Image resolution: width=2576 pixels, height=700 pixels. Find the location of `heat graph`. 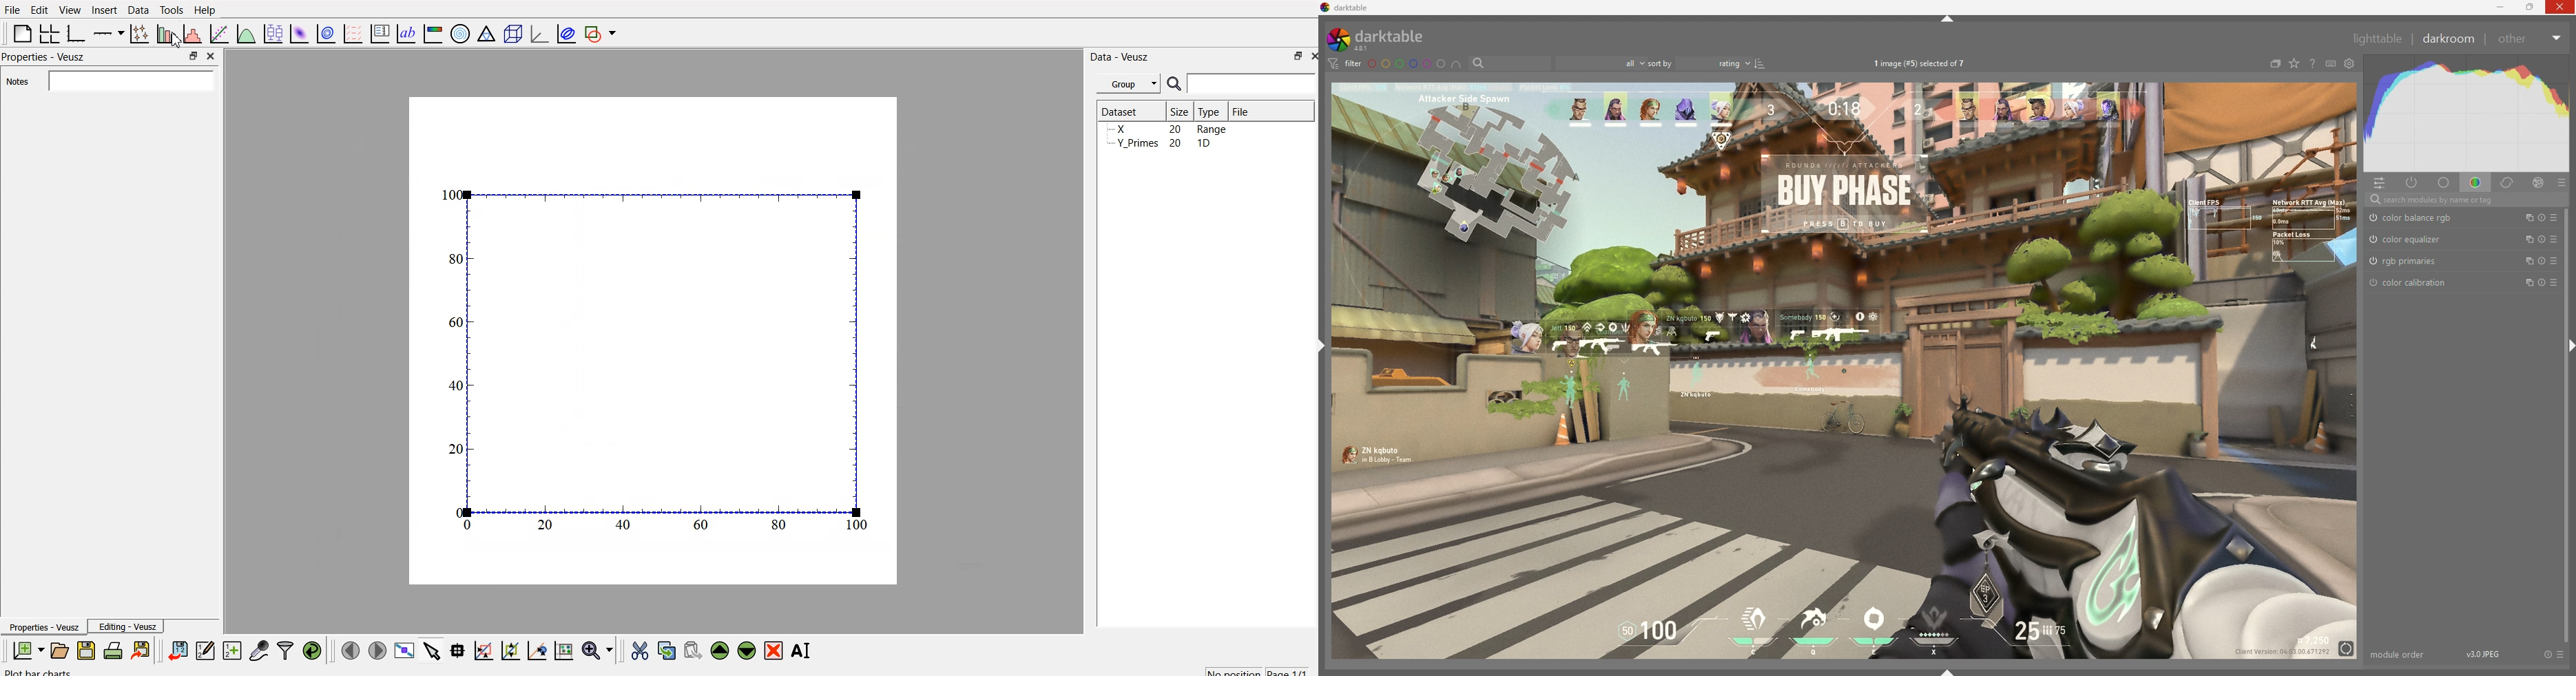

heat graph is located at coordinates (2466, 114).